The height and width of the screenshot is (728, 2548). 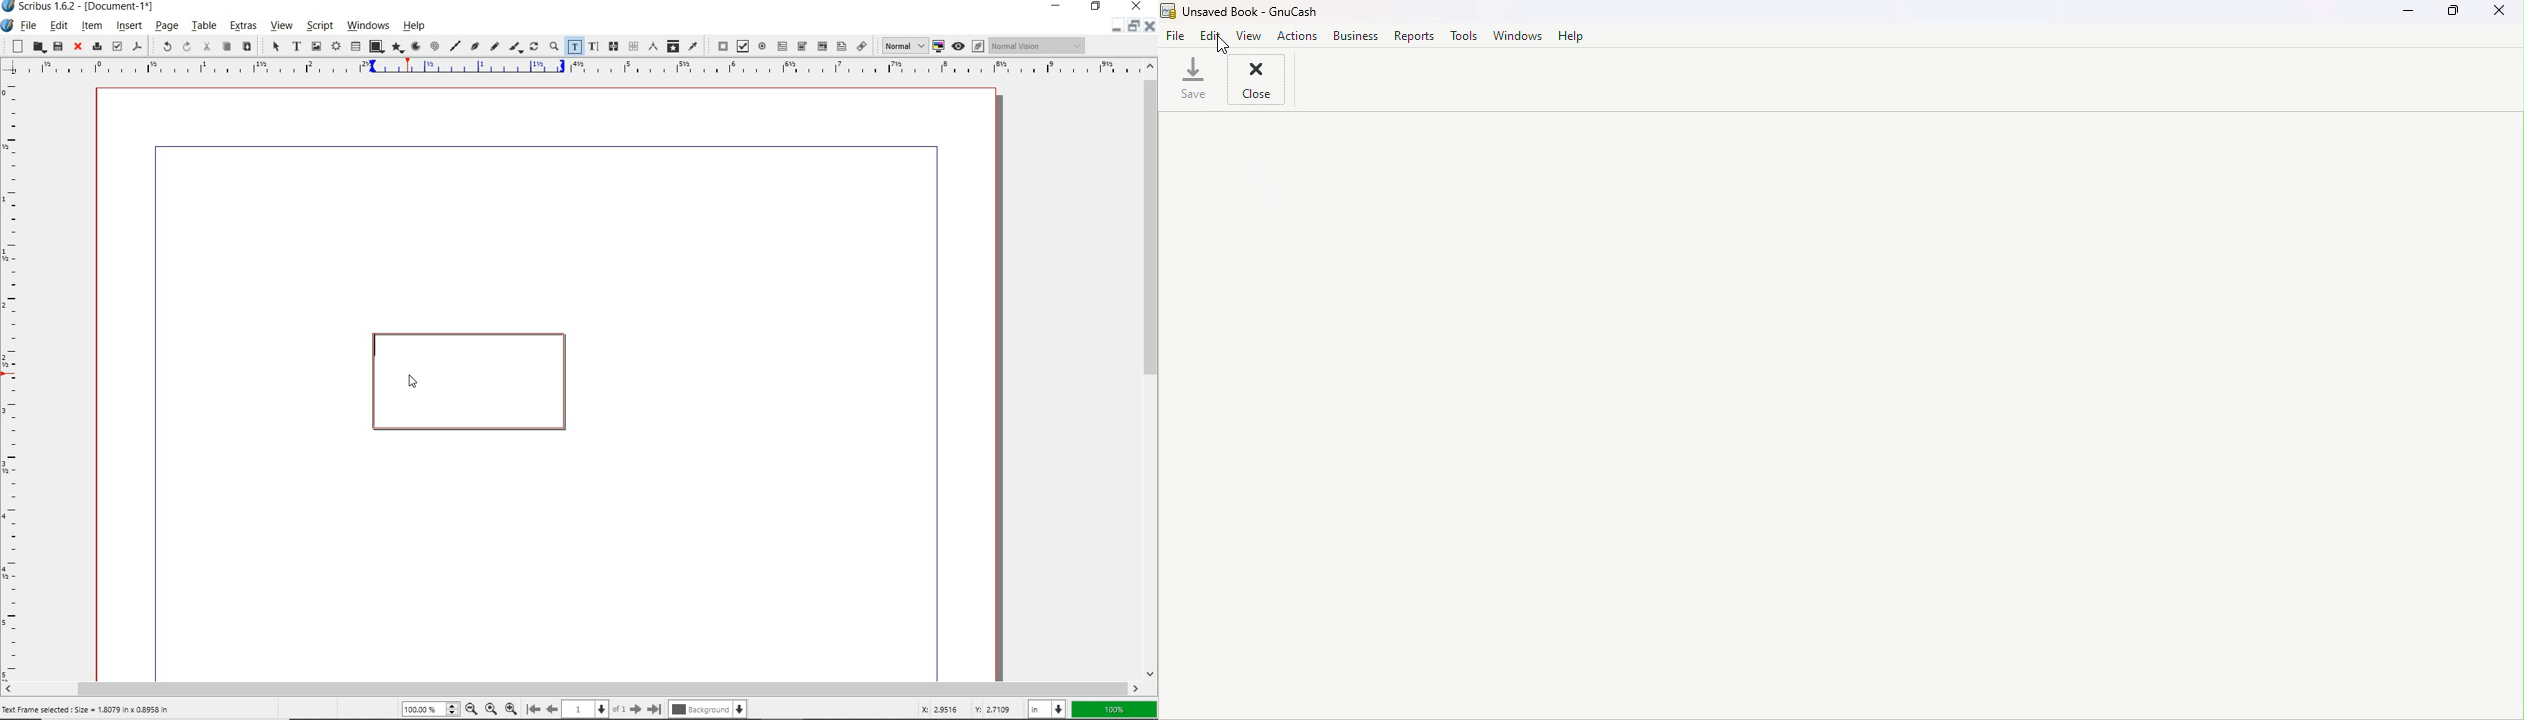 I want to click on Normal Vision, so click(x=1039, y=47).